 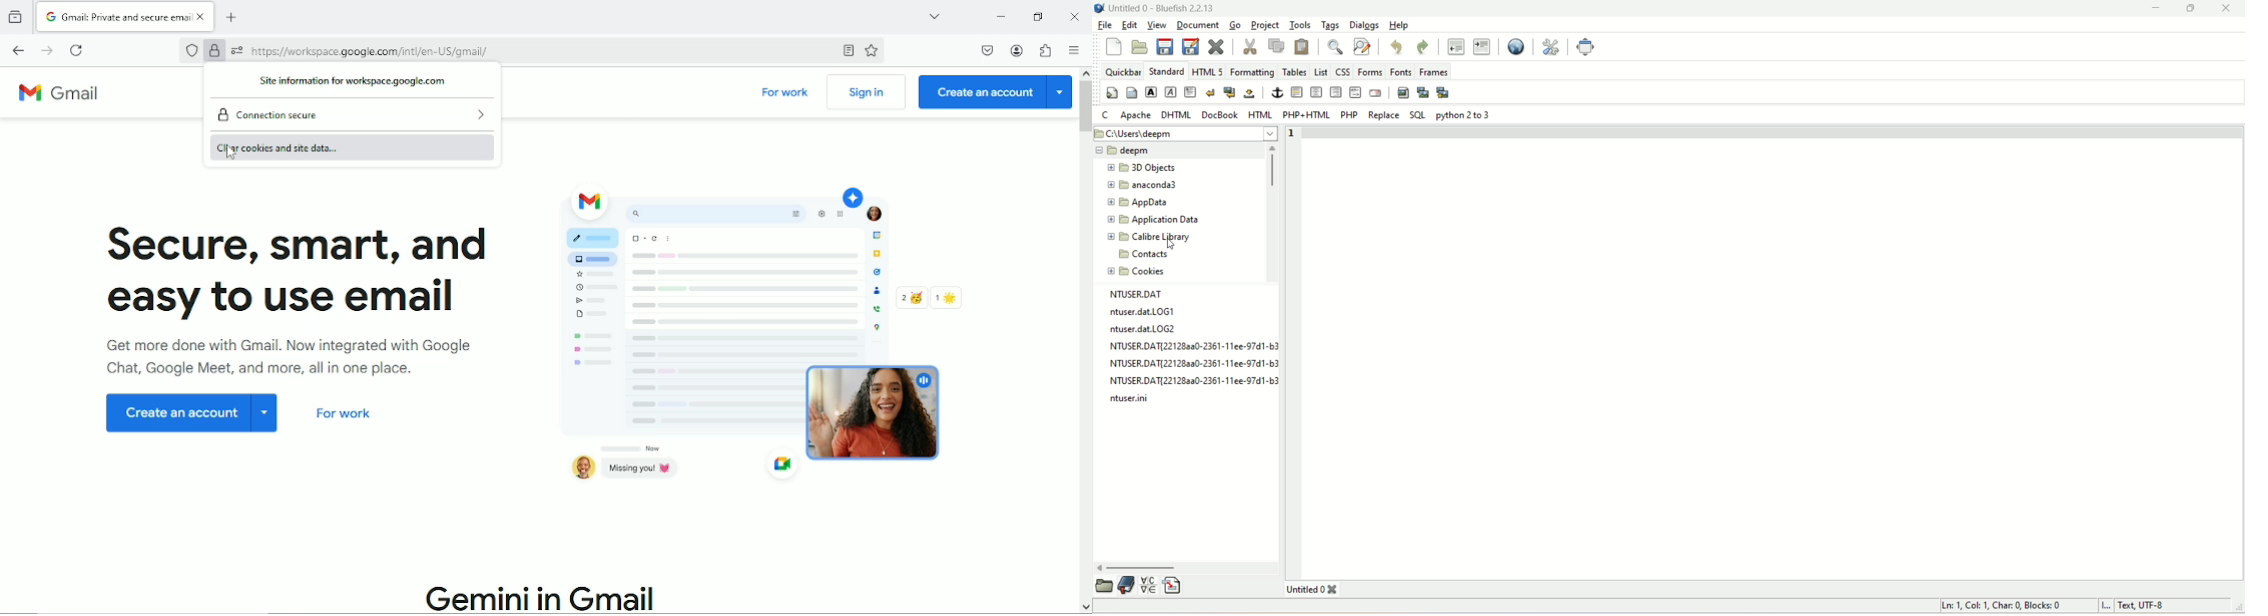 What do you see at coordinates (303, 275) in the screenshot?
I see `Secure, smart and easy to use email.` at bounding box center [303, 275].